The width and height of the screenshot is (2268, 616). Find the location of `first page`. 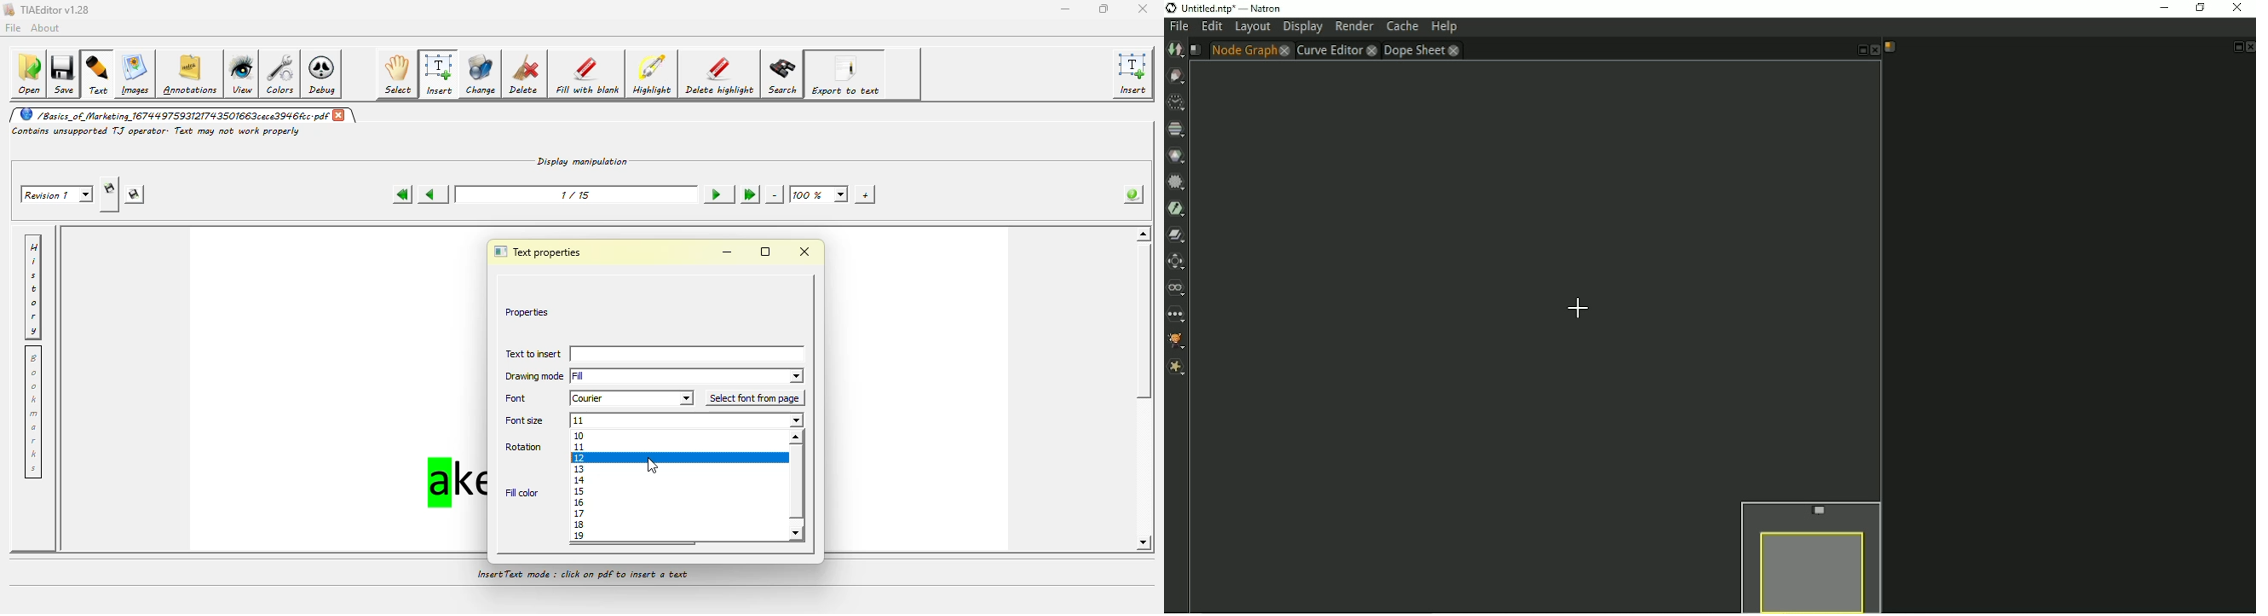

first page is located at coordinates (401, 194).